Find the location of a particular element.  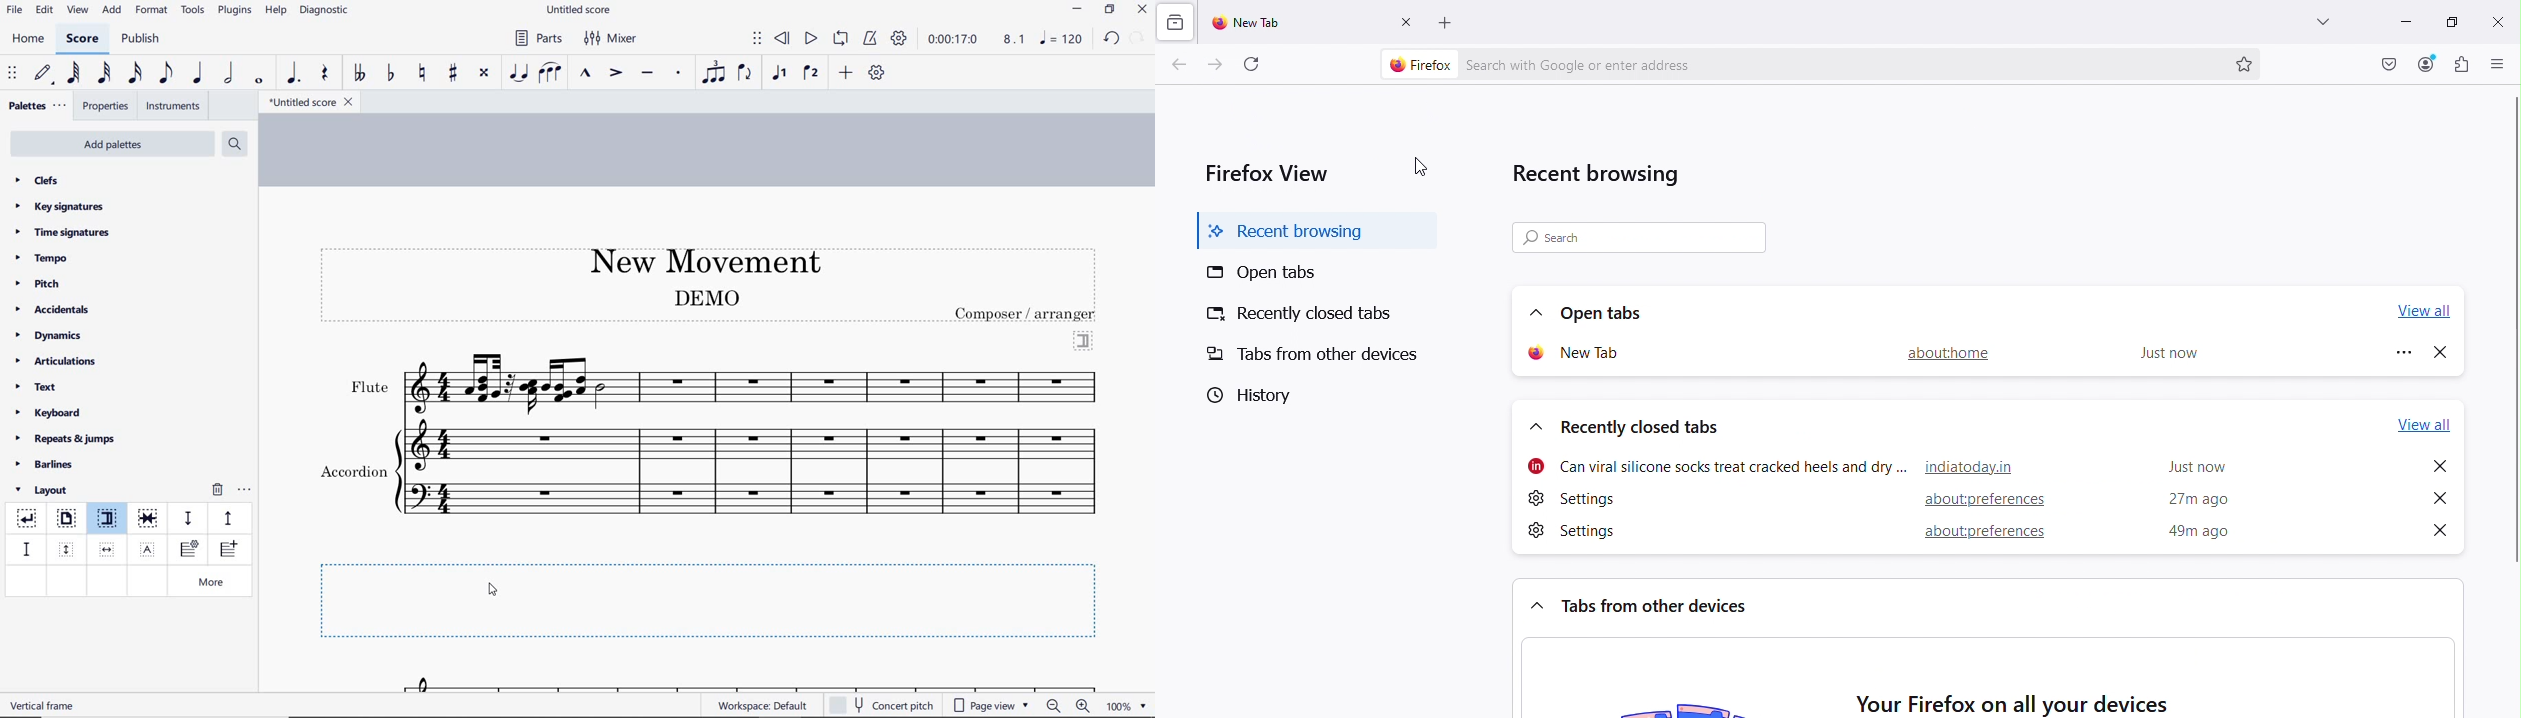

workspace: default is located at coordinates (761, 705).